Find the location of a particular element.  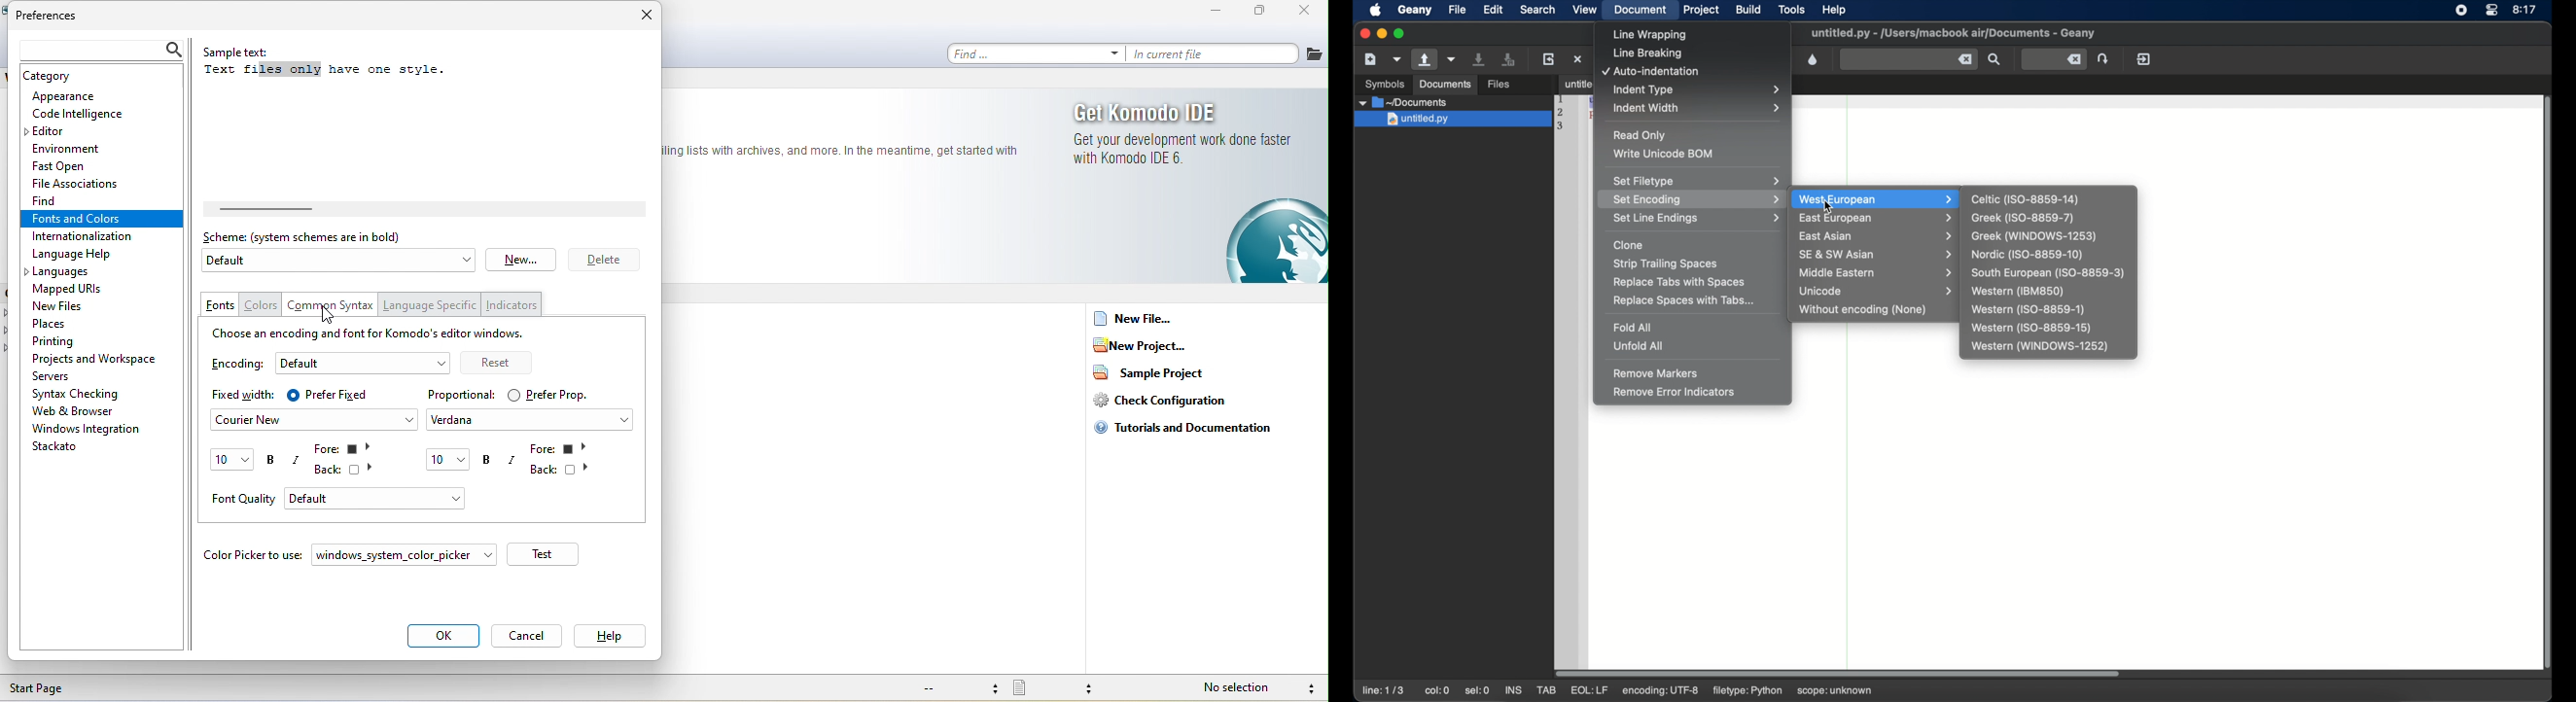

bold is located at coordinates (273, 463).